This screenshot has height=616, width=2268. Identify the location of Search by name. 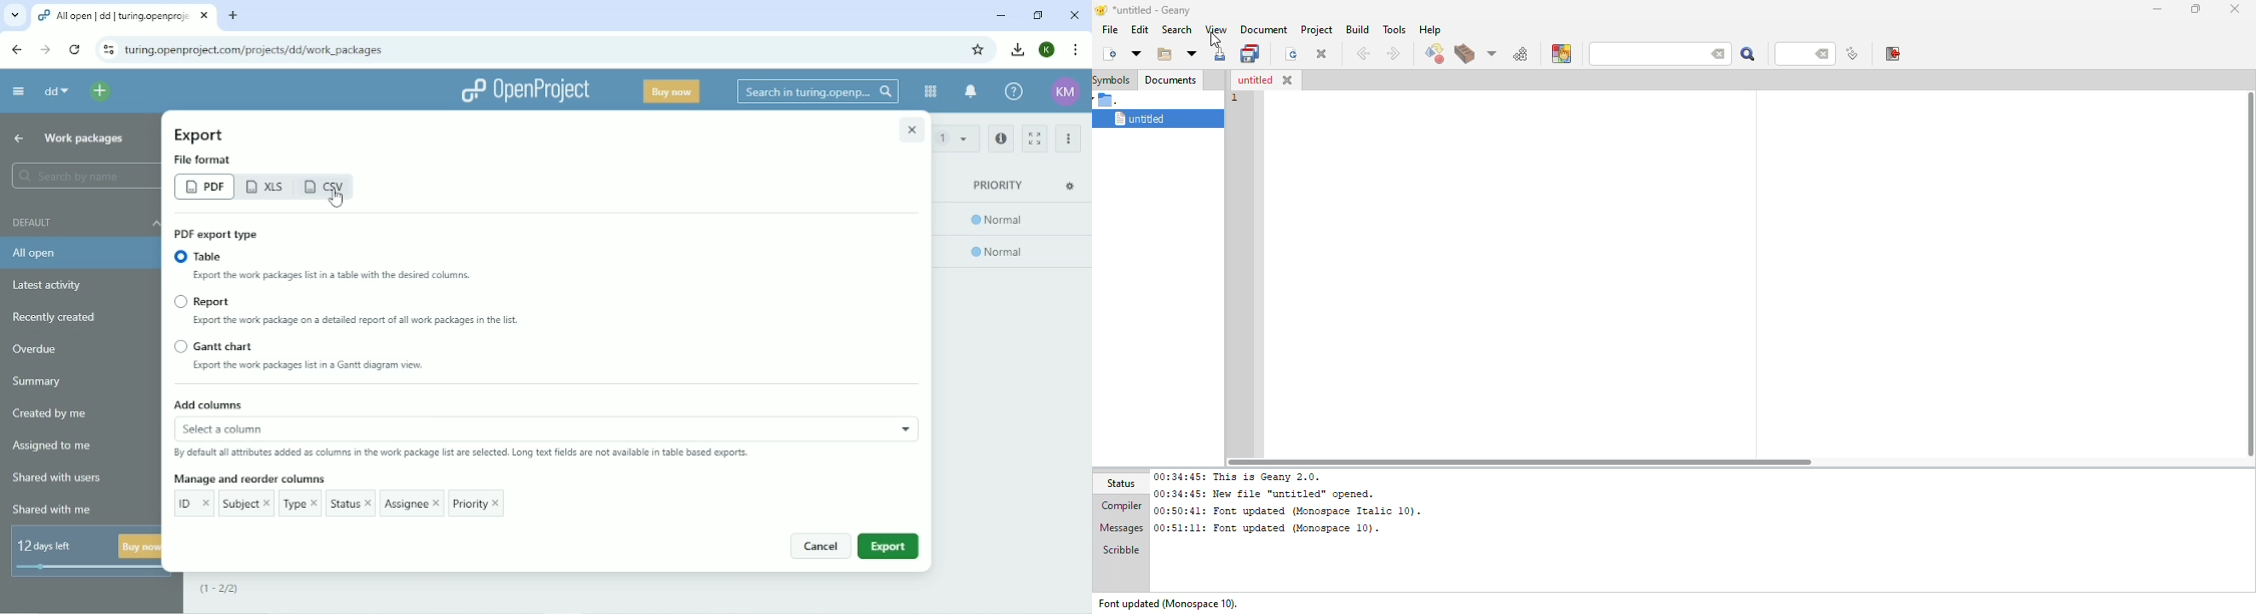
(79, 176).